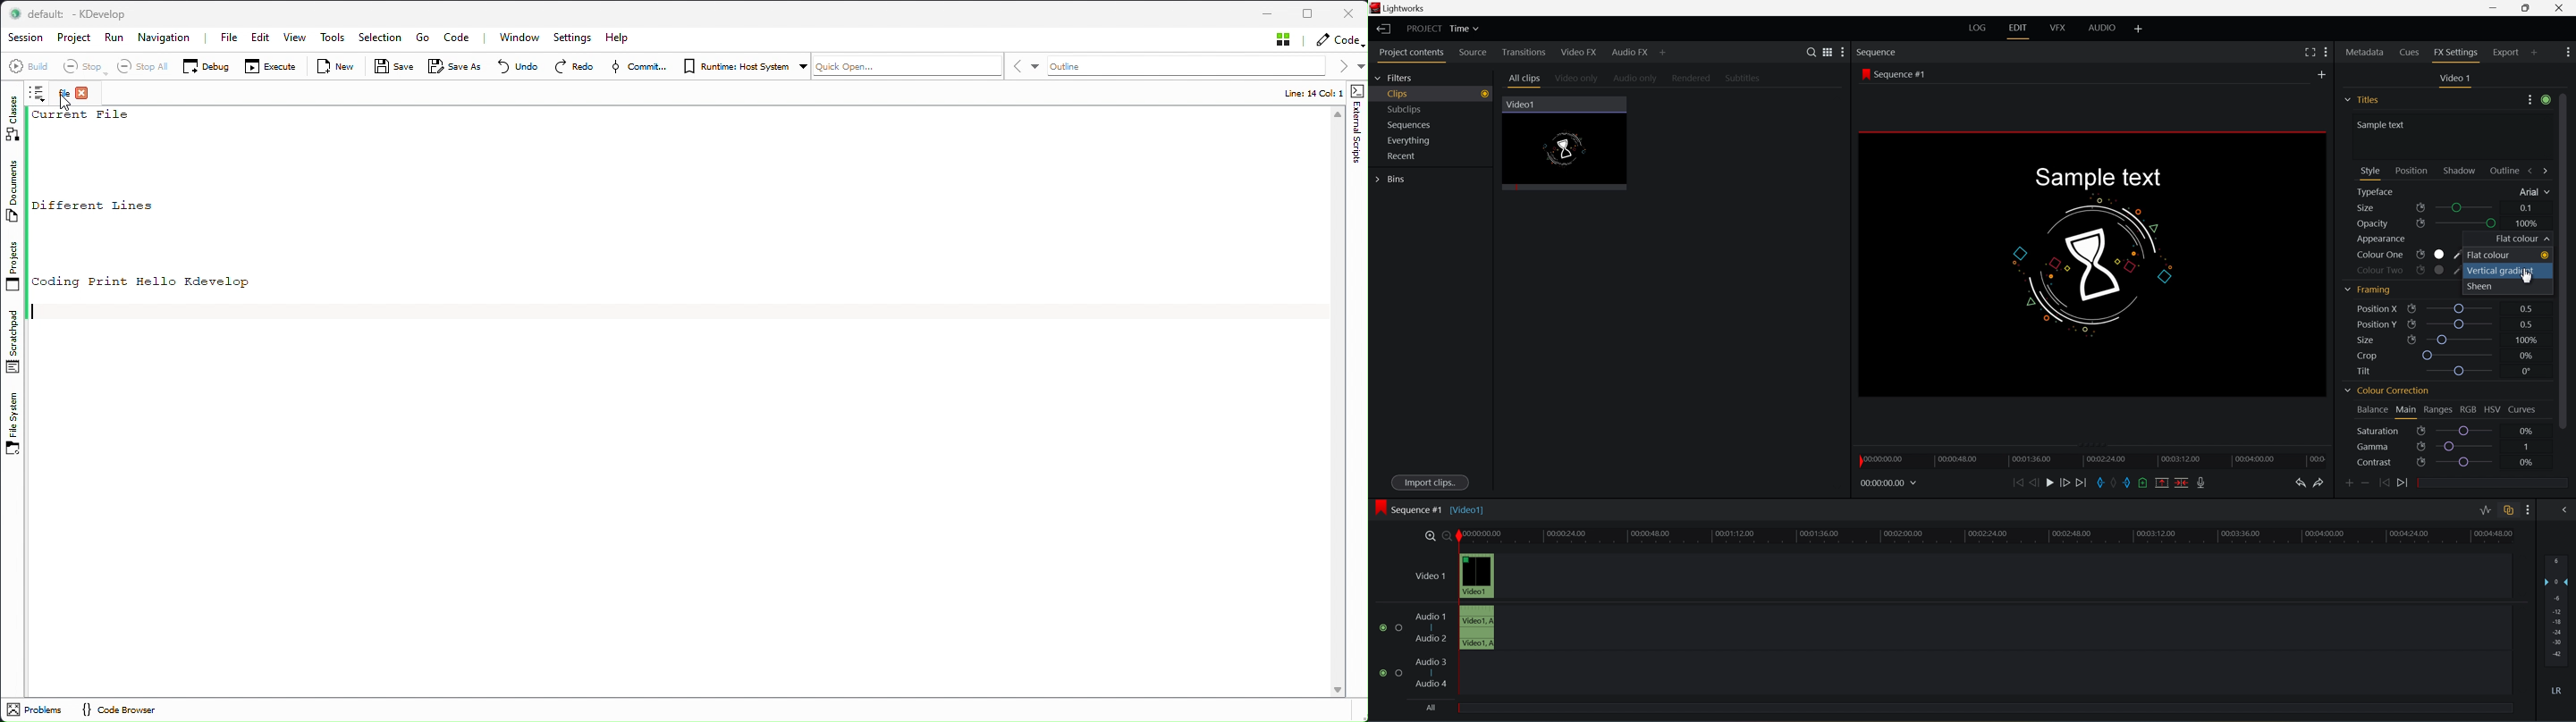 The height and width of the screenshot is (728, 2576). I want to click on flat colour, so click(2520, 239).